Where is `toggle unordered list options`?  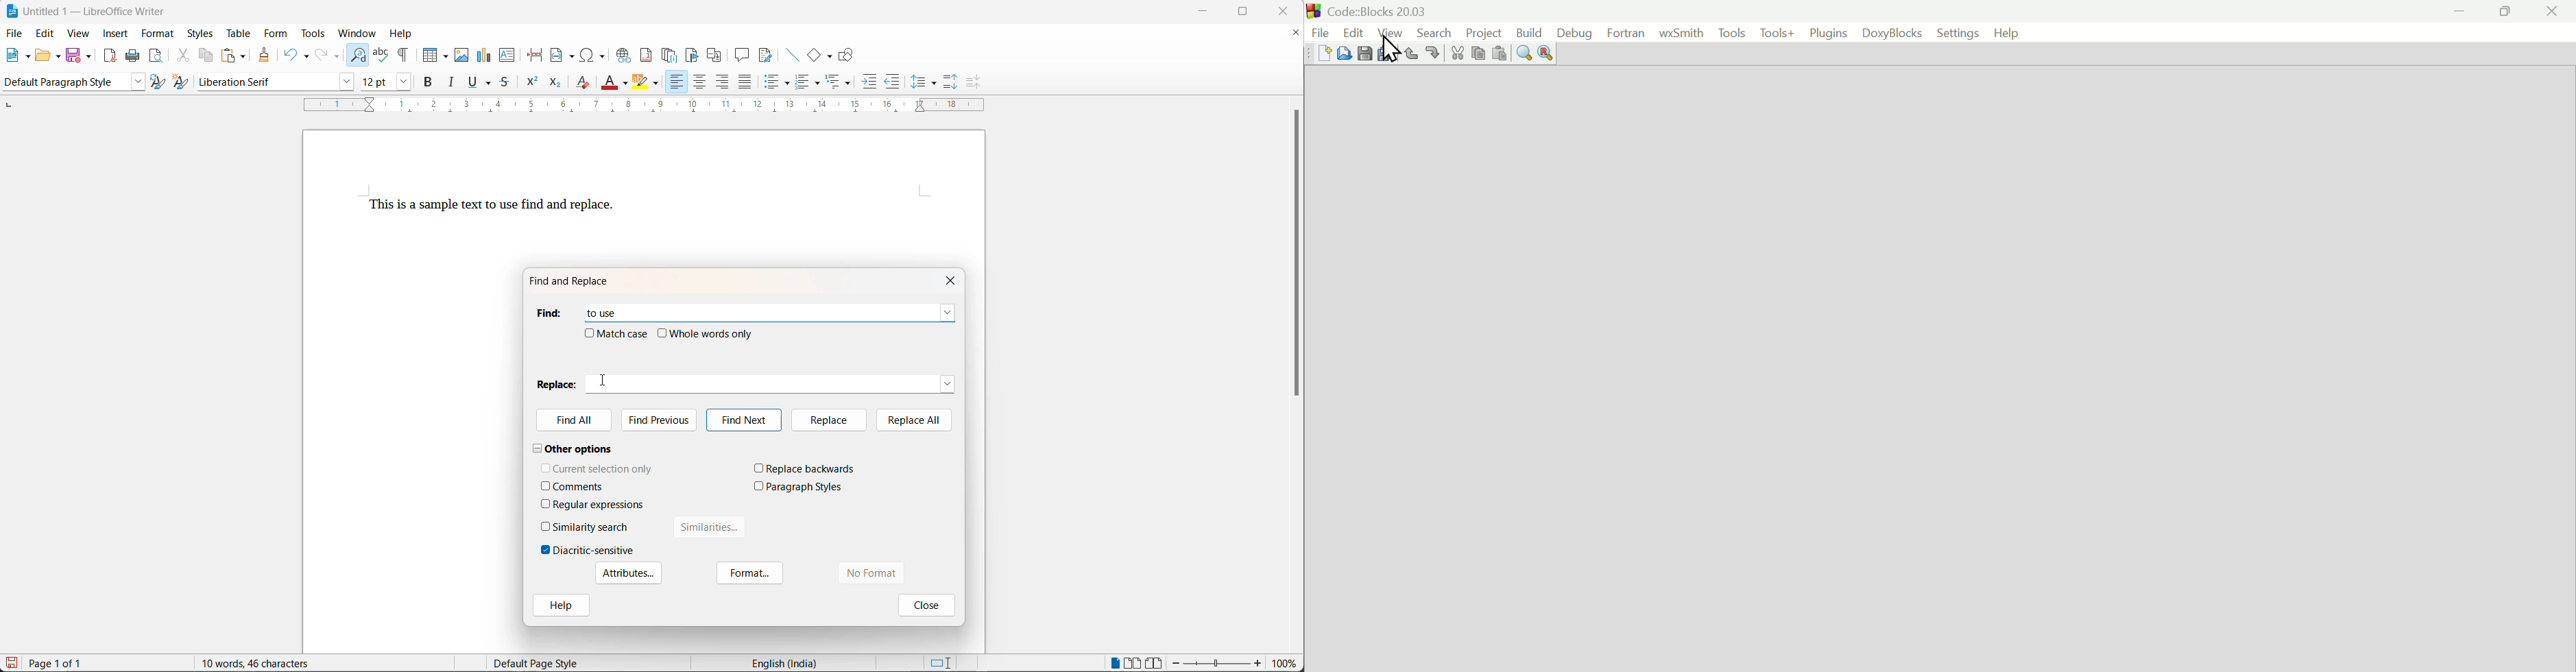 toggle unordered list options is located at coordinates (789, 84).